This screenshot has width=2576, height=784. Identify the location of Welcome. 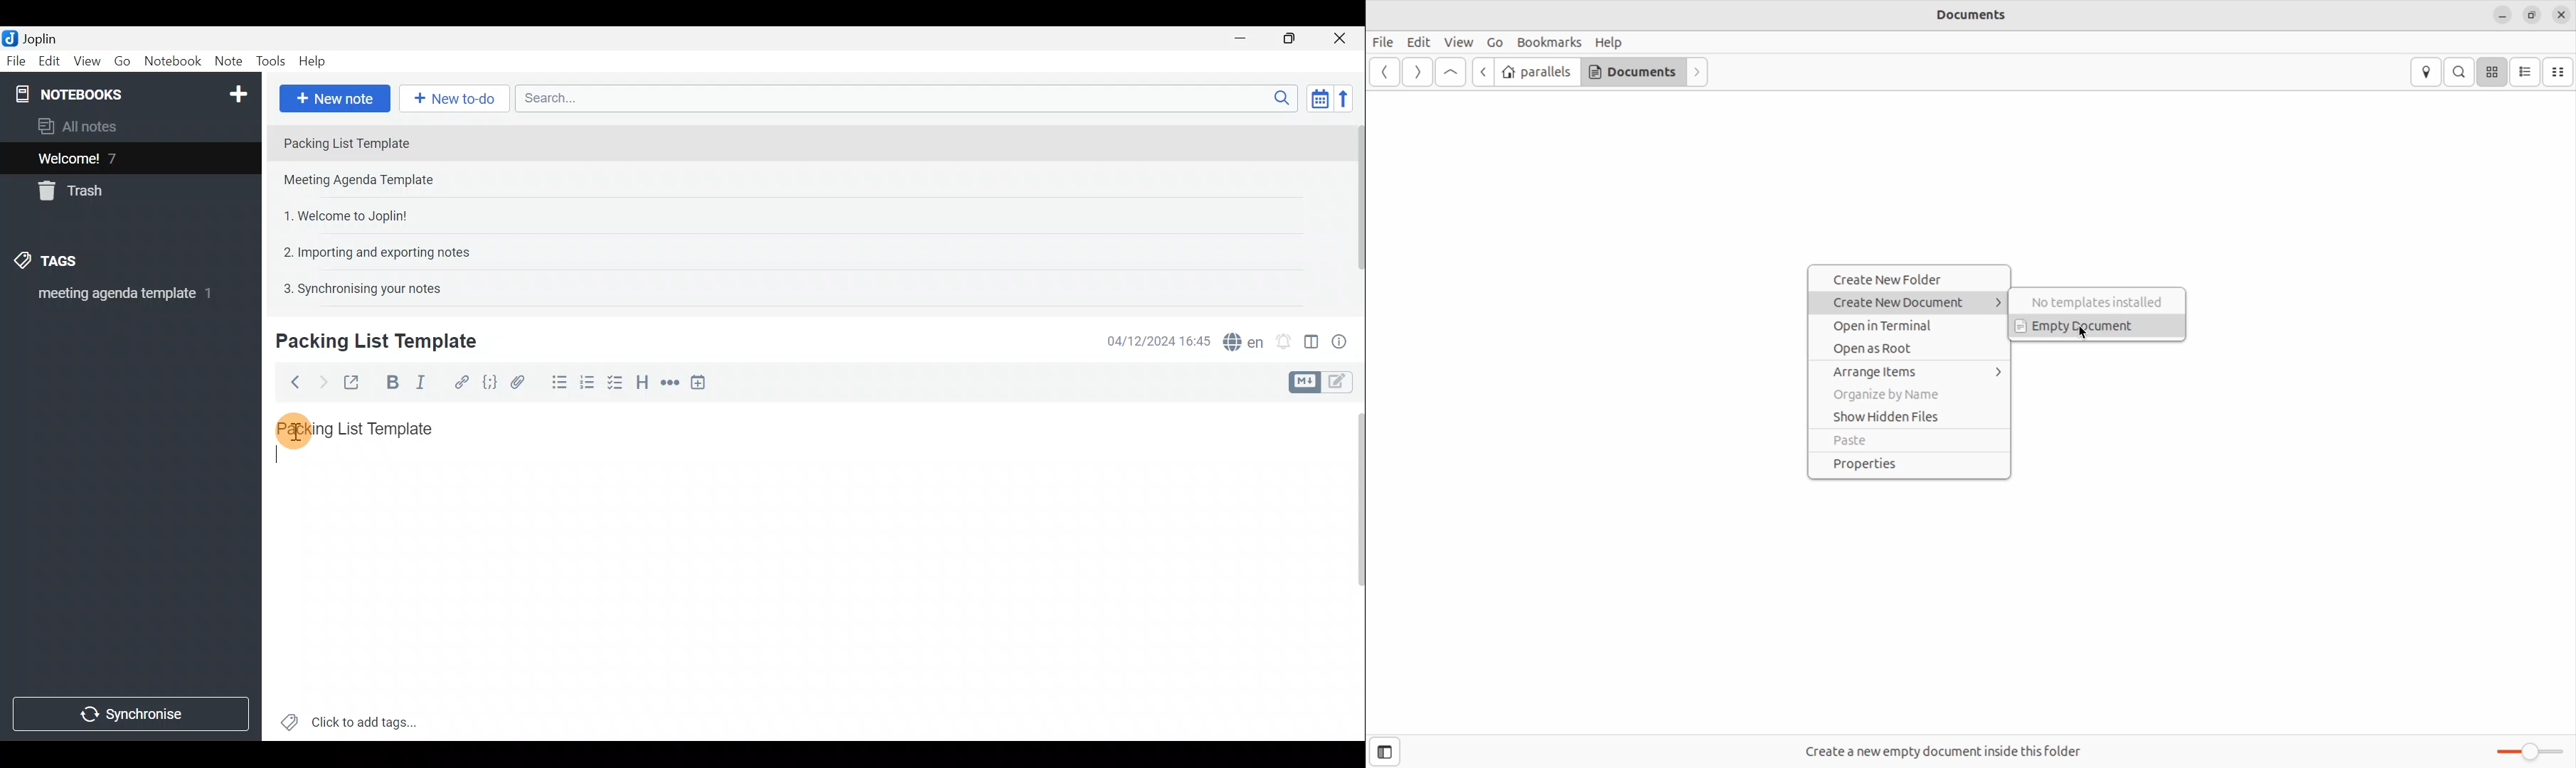
(109, 158).